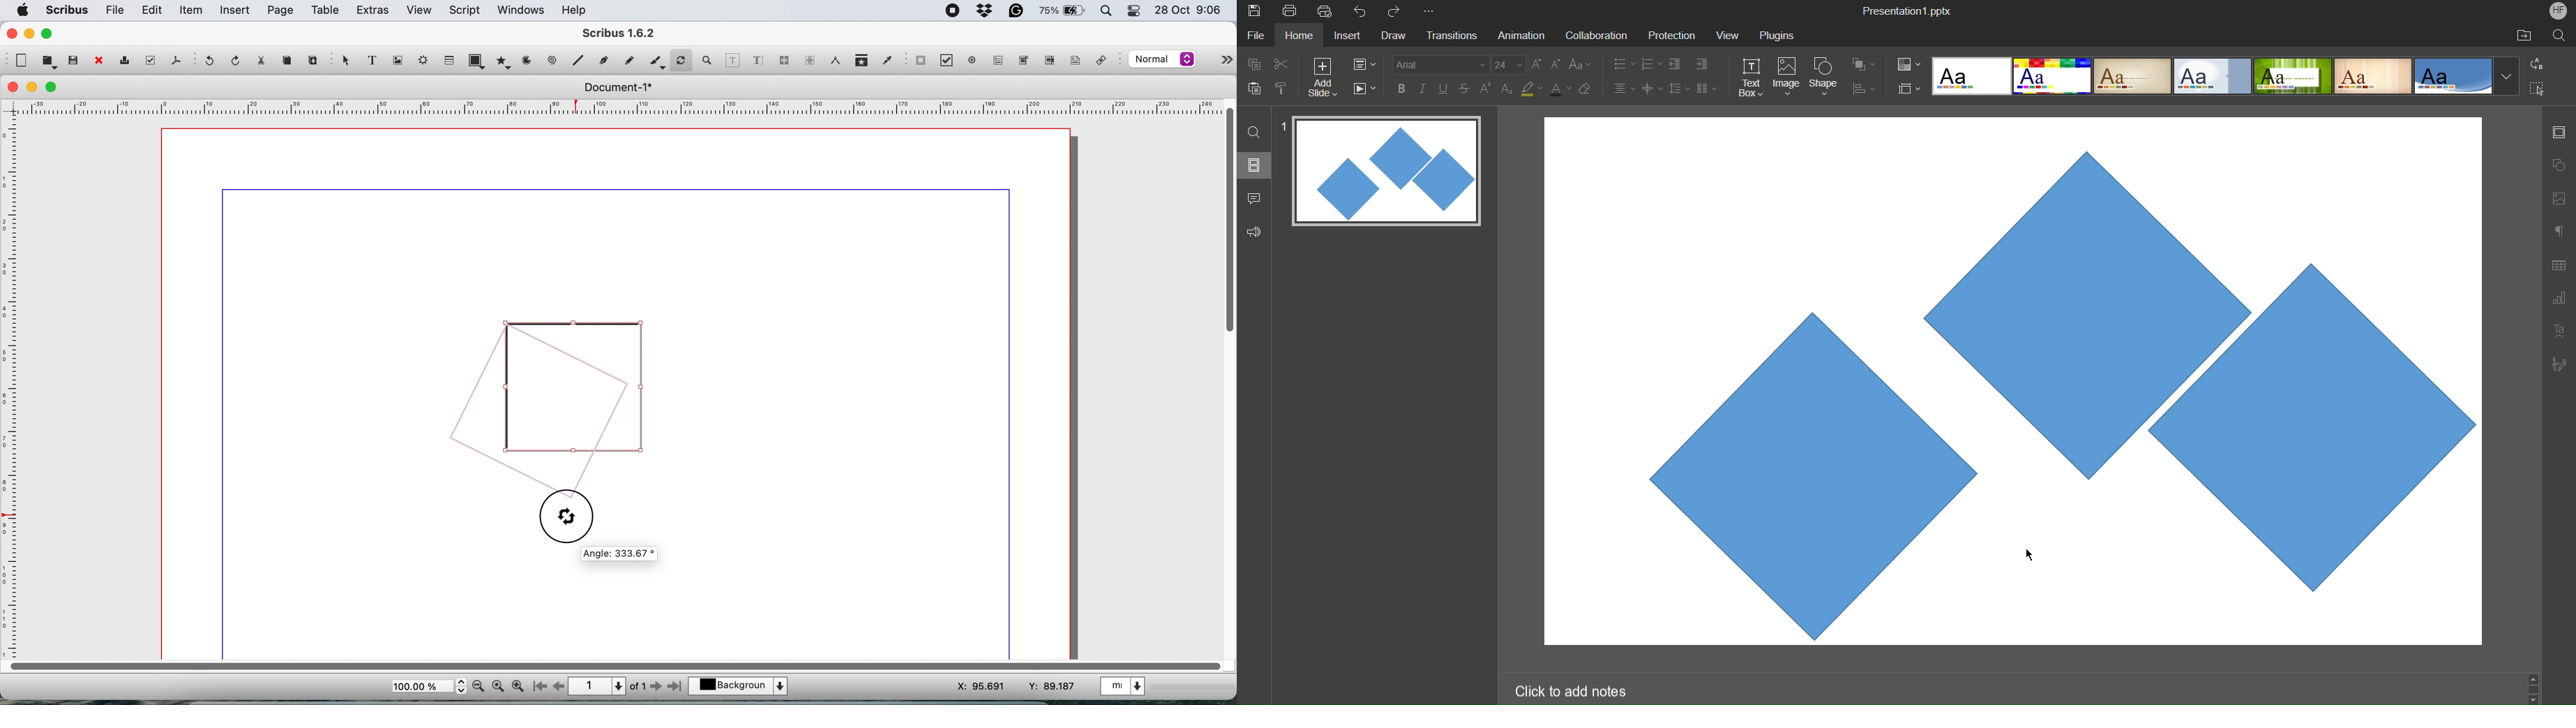  Describe the element at coordinates (1000, 685) in the screenshot. I see `xy coordinates` at that location.